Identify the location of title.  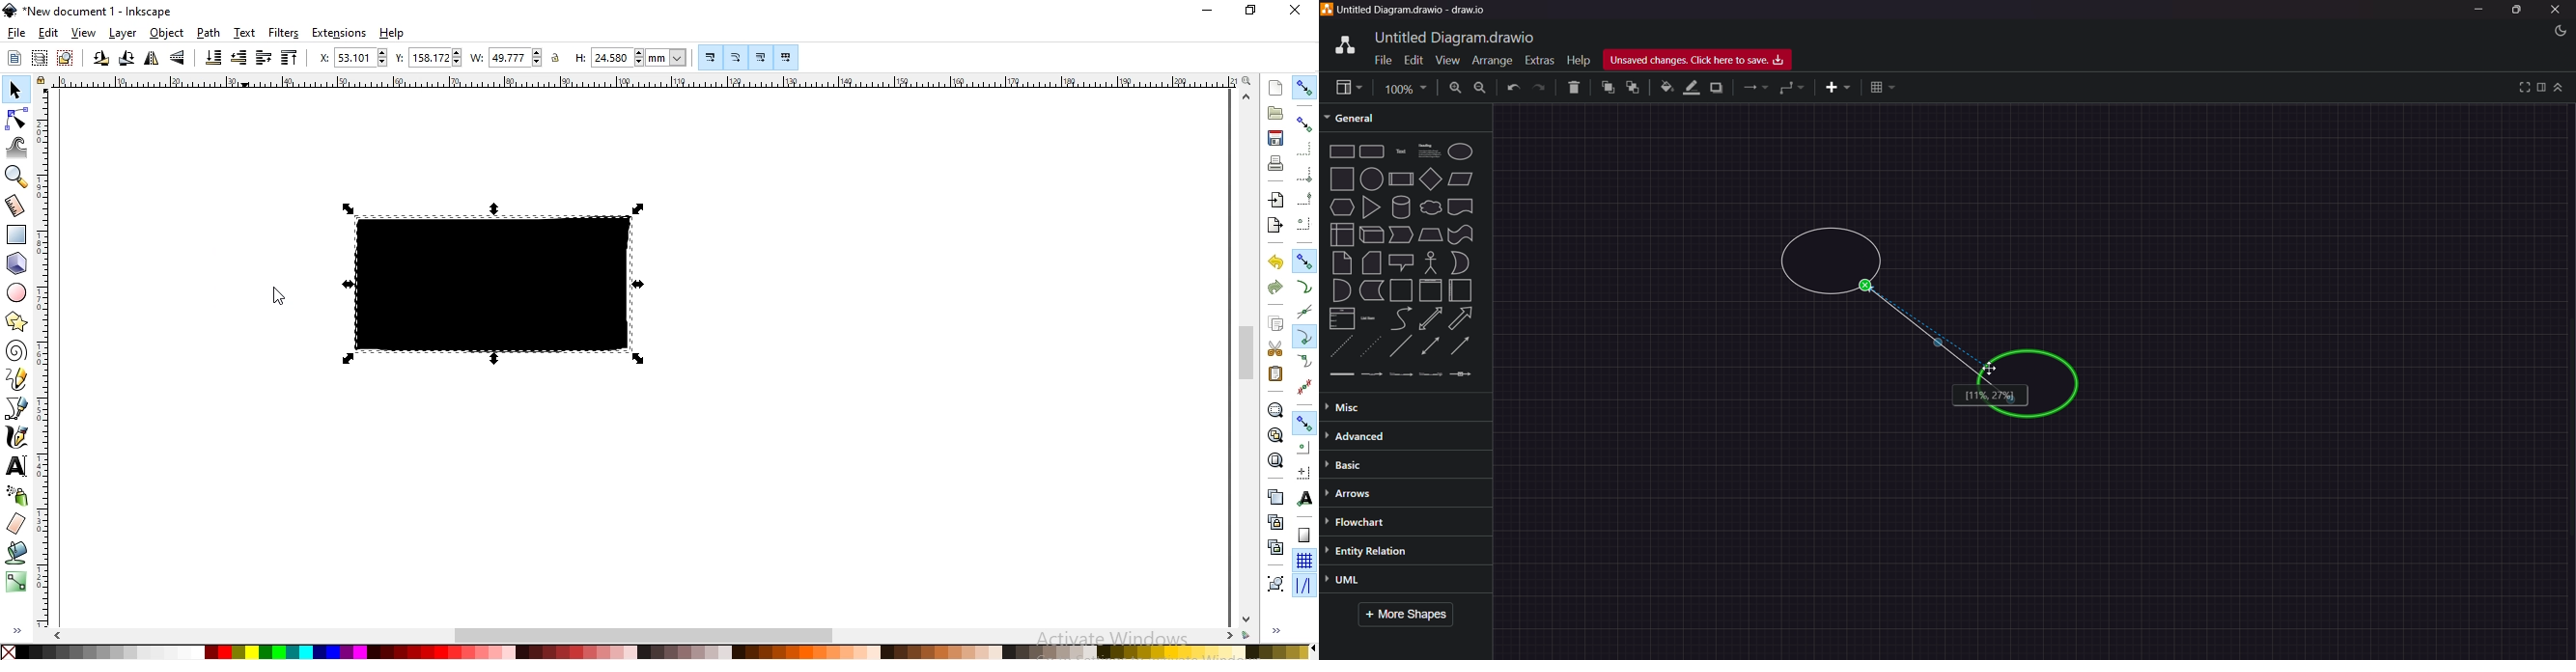
(1457, 36).